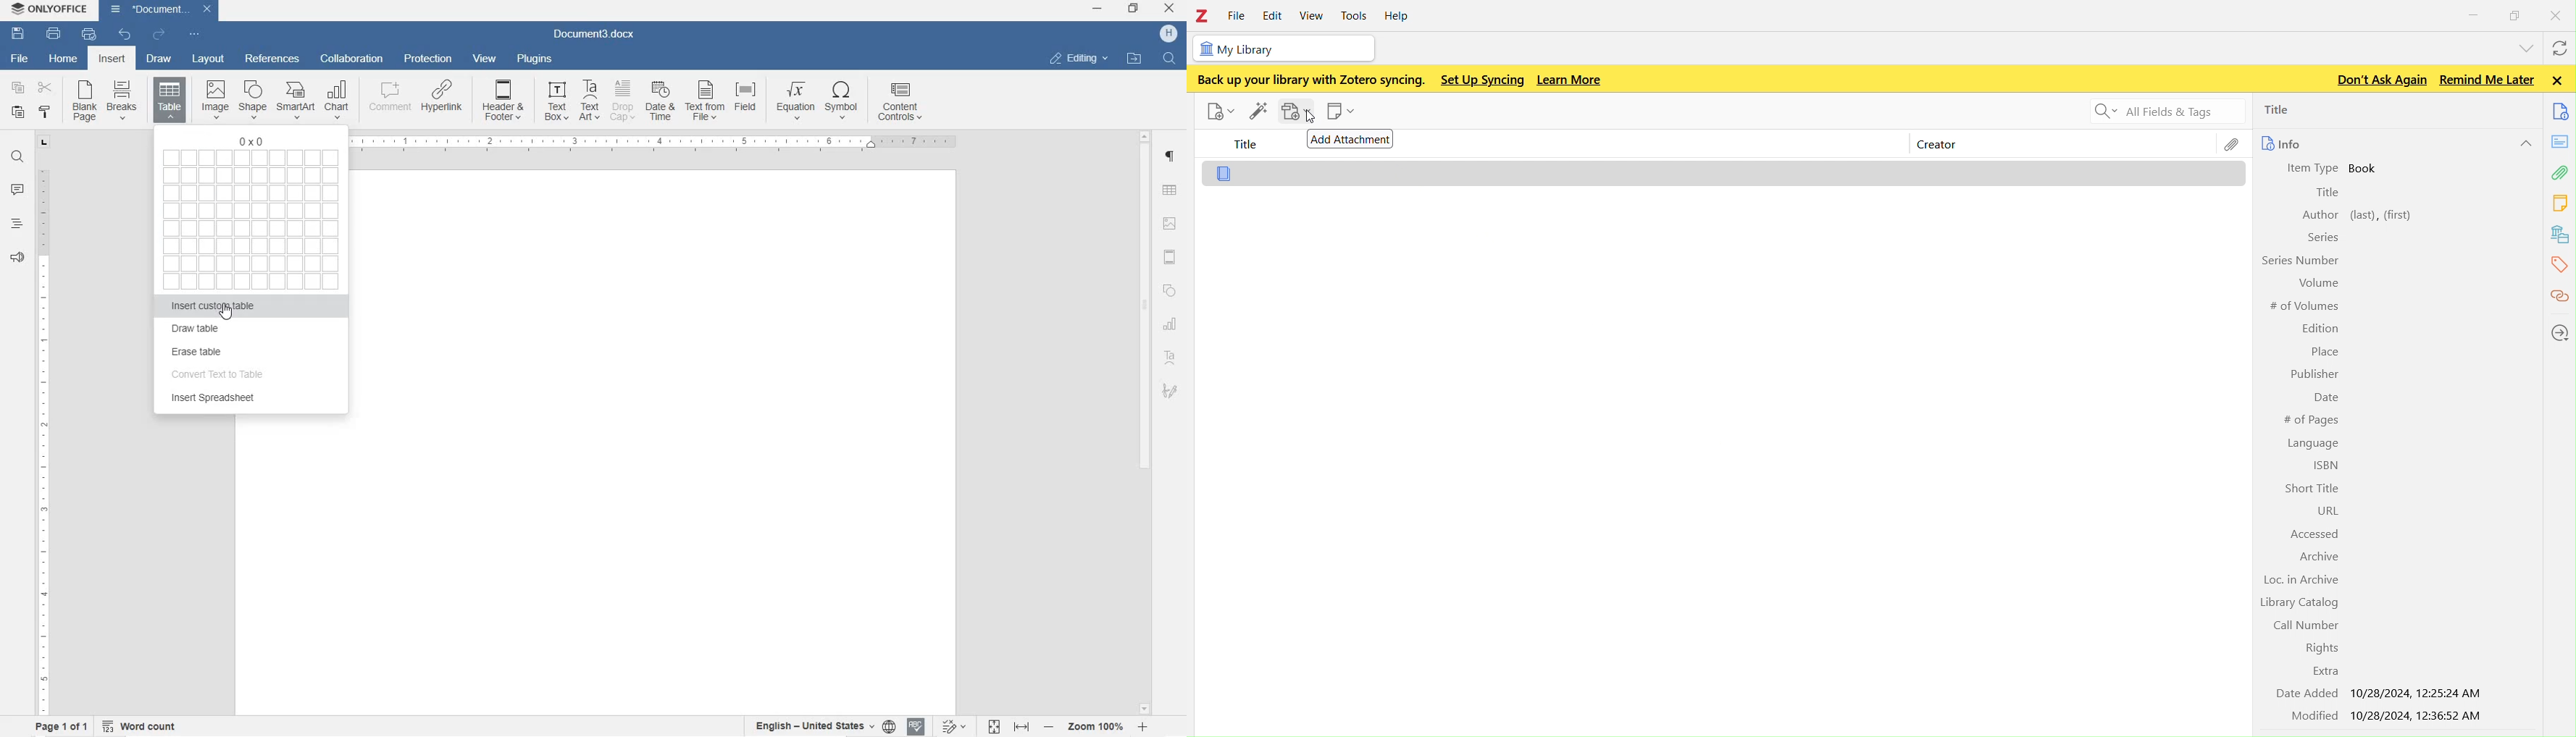 Image resolution: width=2576 pixels, height=756 pixels. What do you see at coordinates (85, 102) in the screenshot?
I see `Blank Page` at bounding box center [85, 102].